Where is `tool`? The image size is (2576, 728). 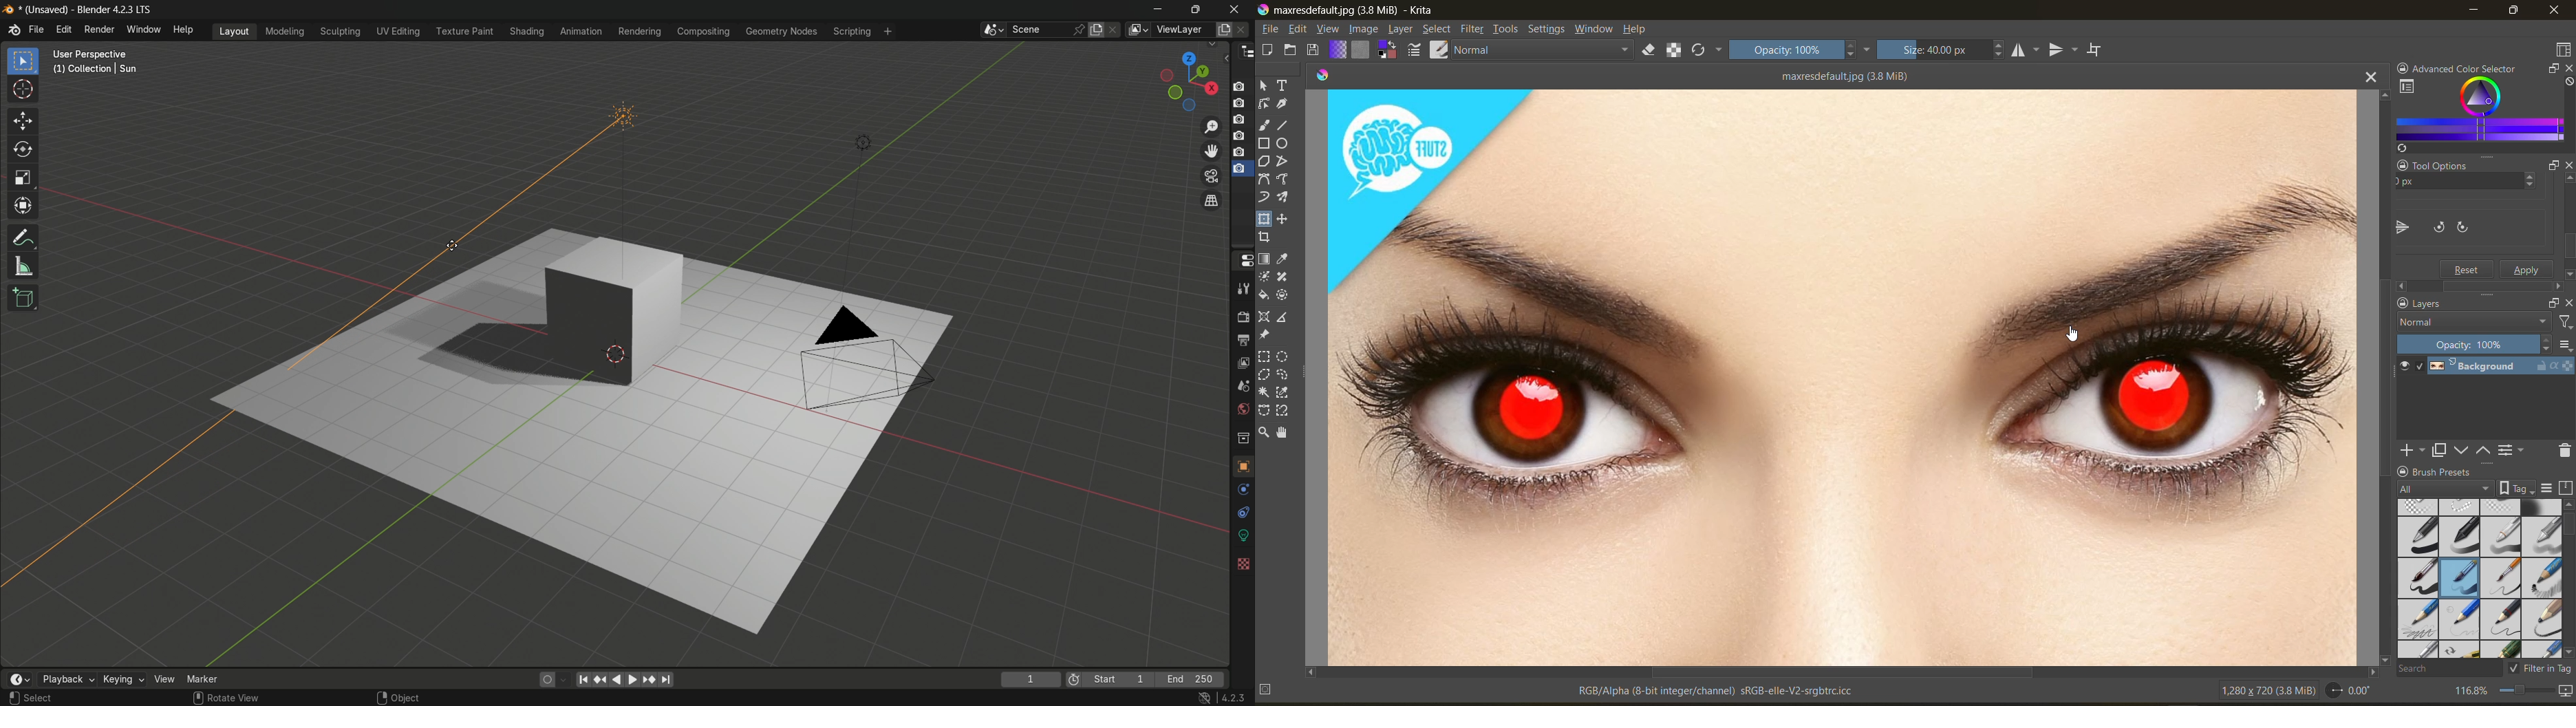
tool is located at coordinates (1263, 295).